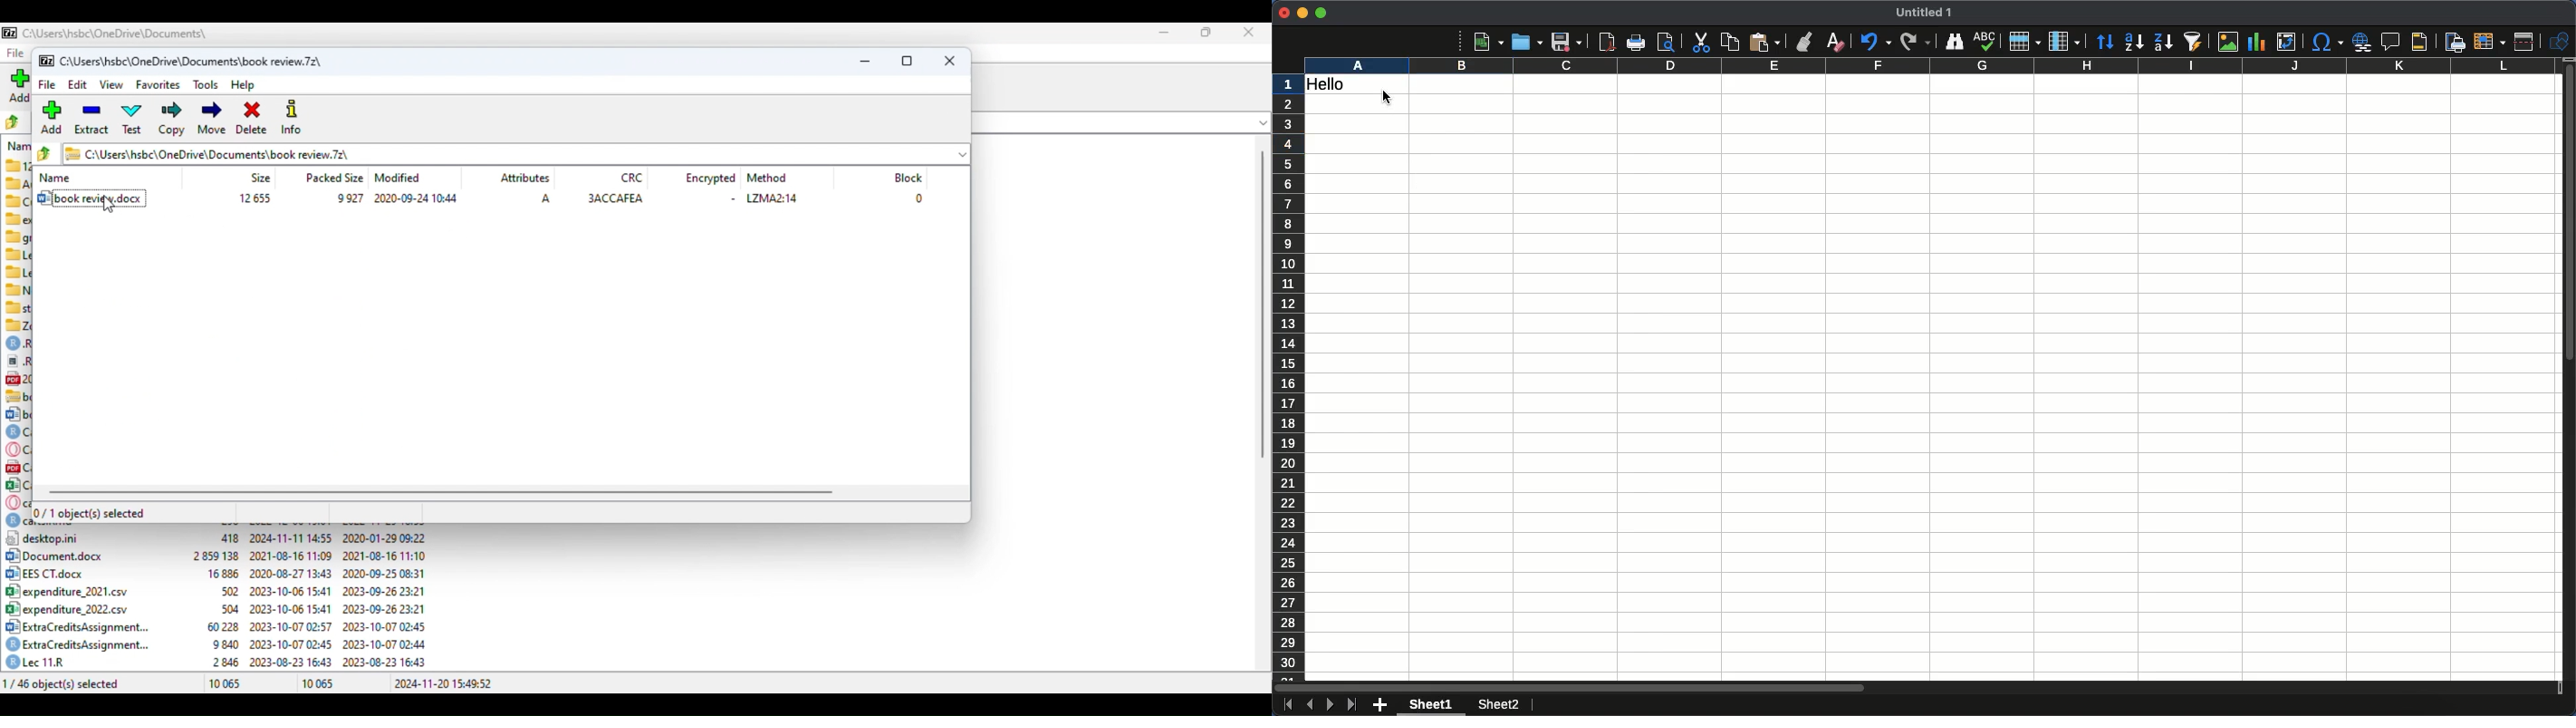  Describe the element at coordinates (243, 85) in the screenshot. I see `help` at that location.